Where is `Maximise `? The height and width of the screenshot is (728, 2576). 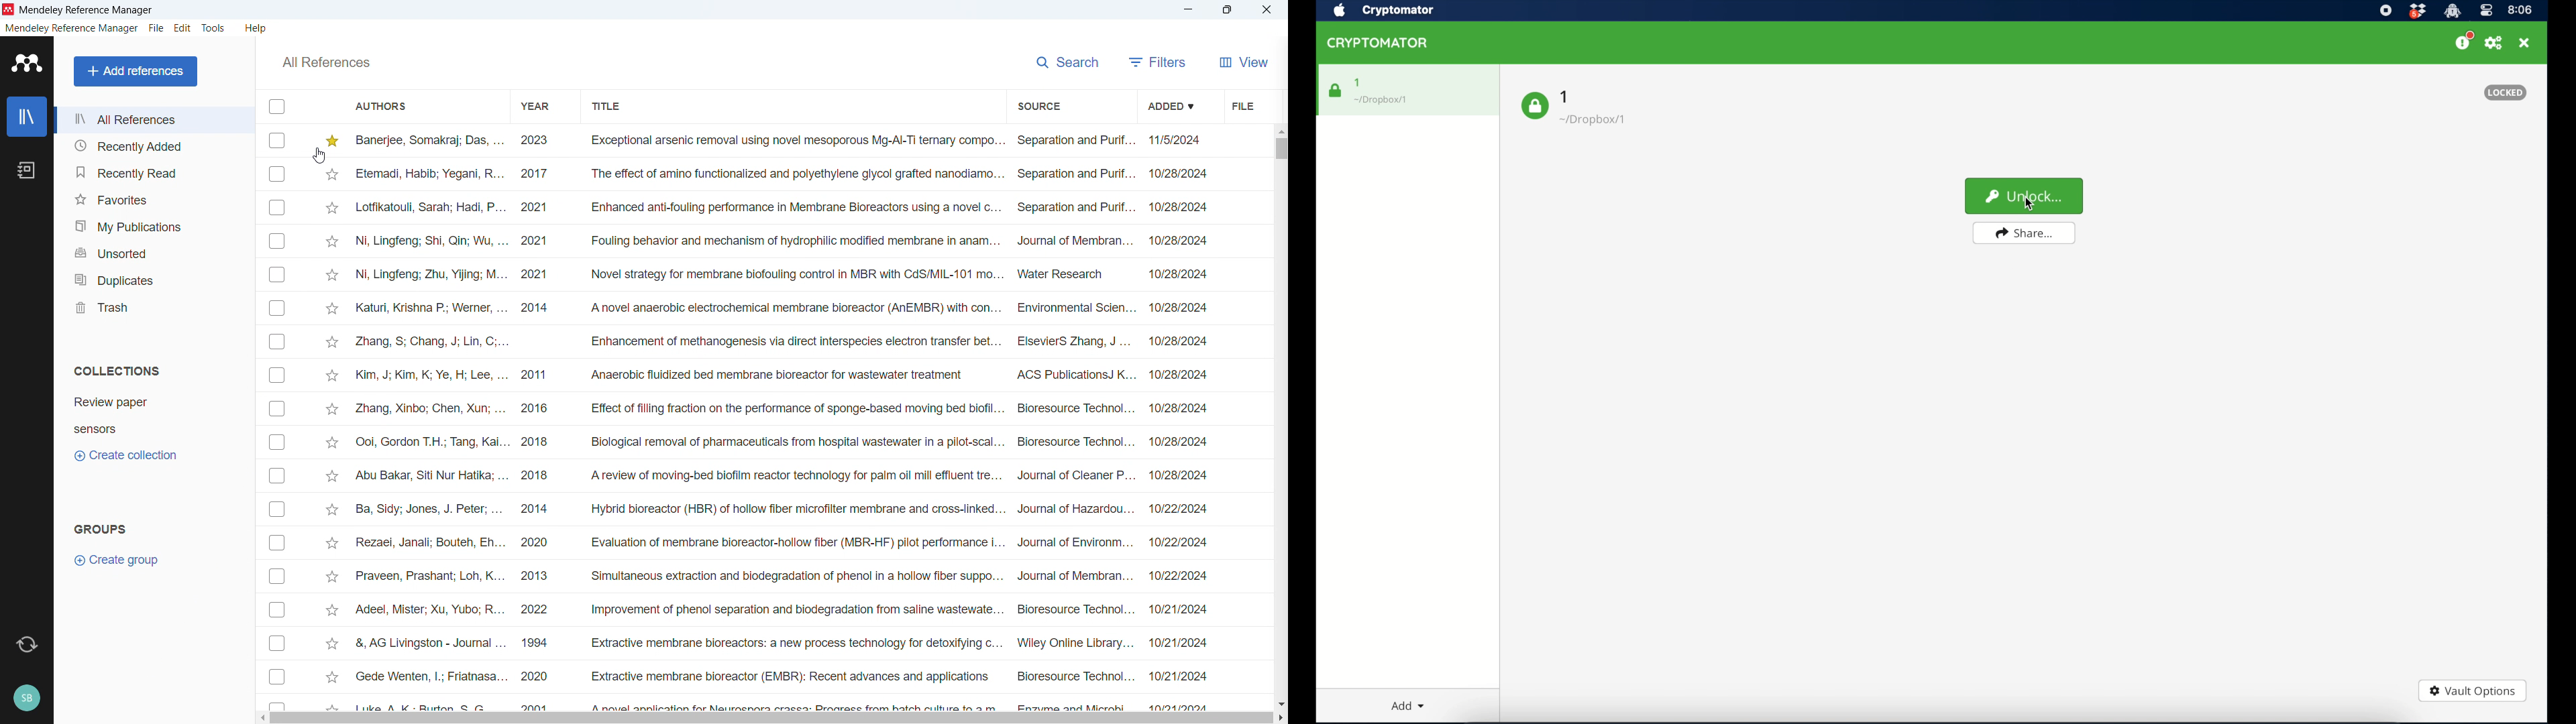 Maximise  is located at coordinates (1227, 10).